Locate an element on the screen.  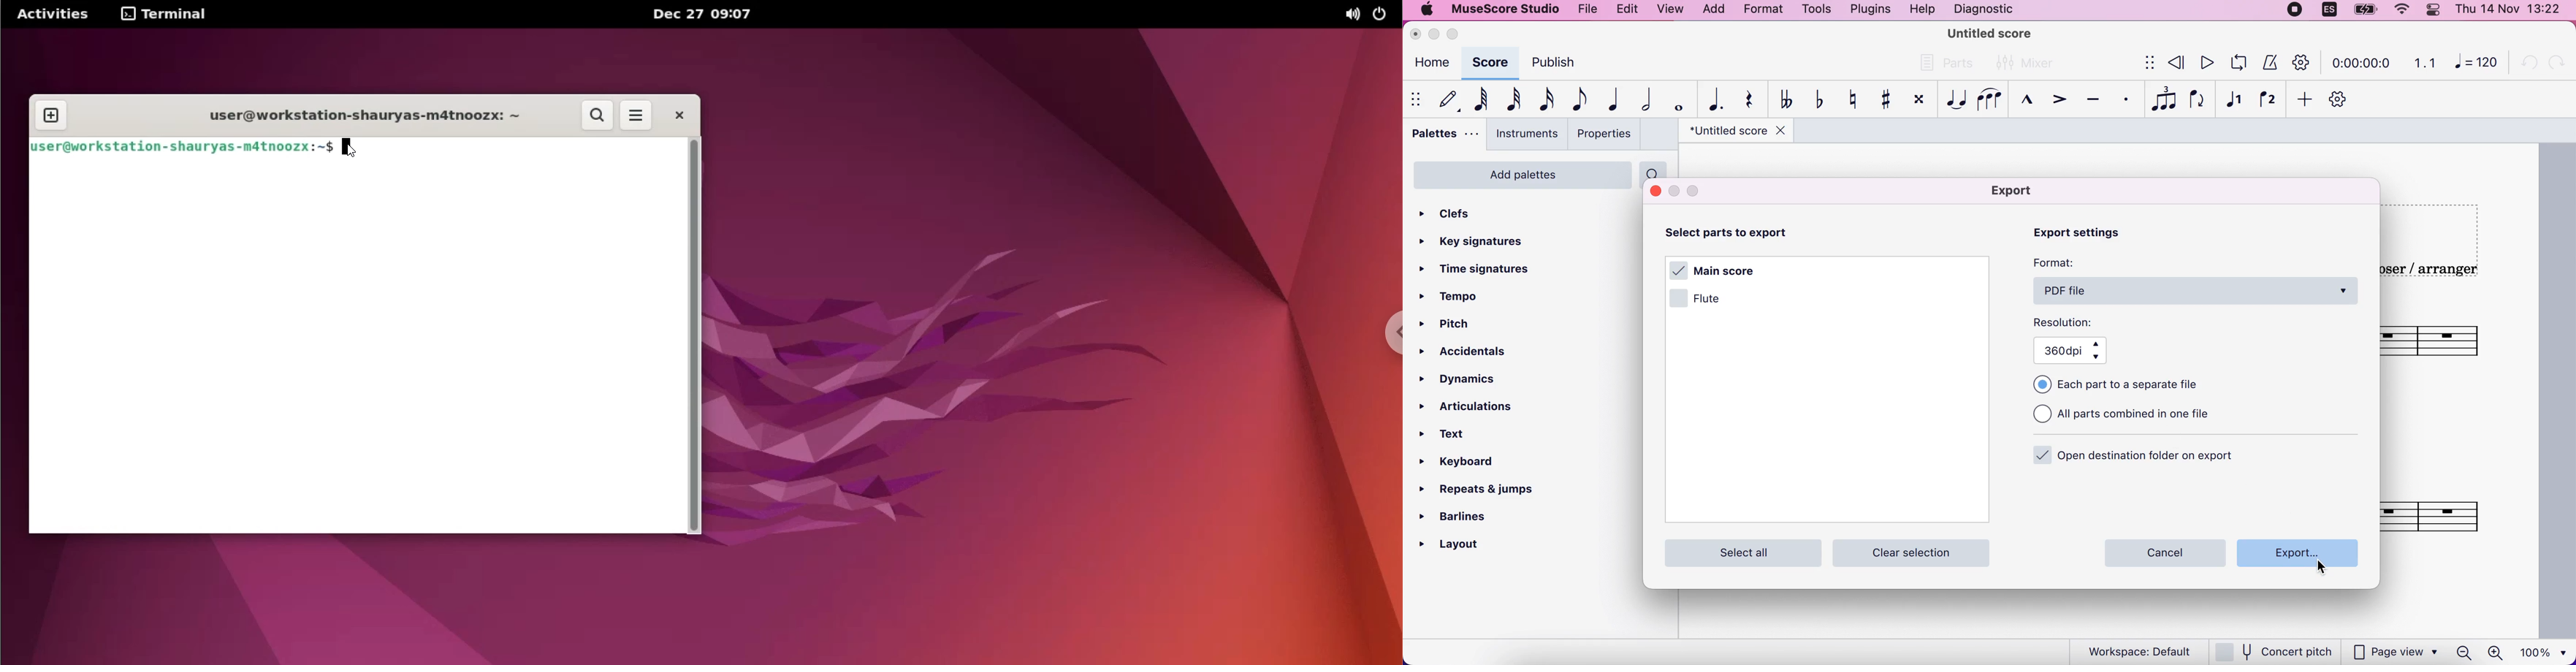
edit is located at coordinates (1624, 11).